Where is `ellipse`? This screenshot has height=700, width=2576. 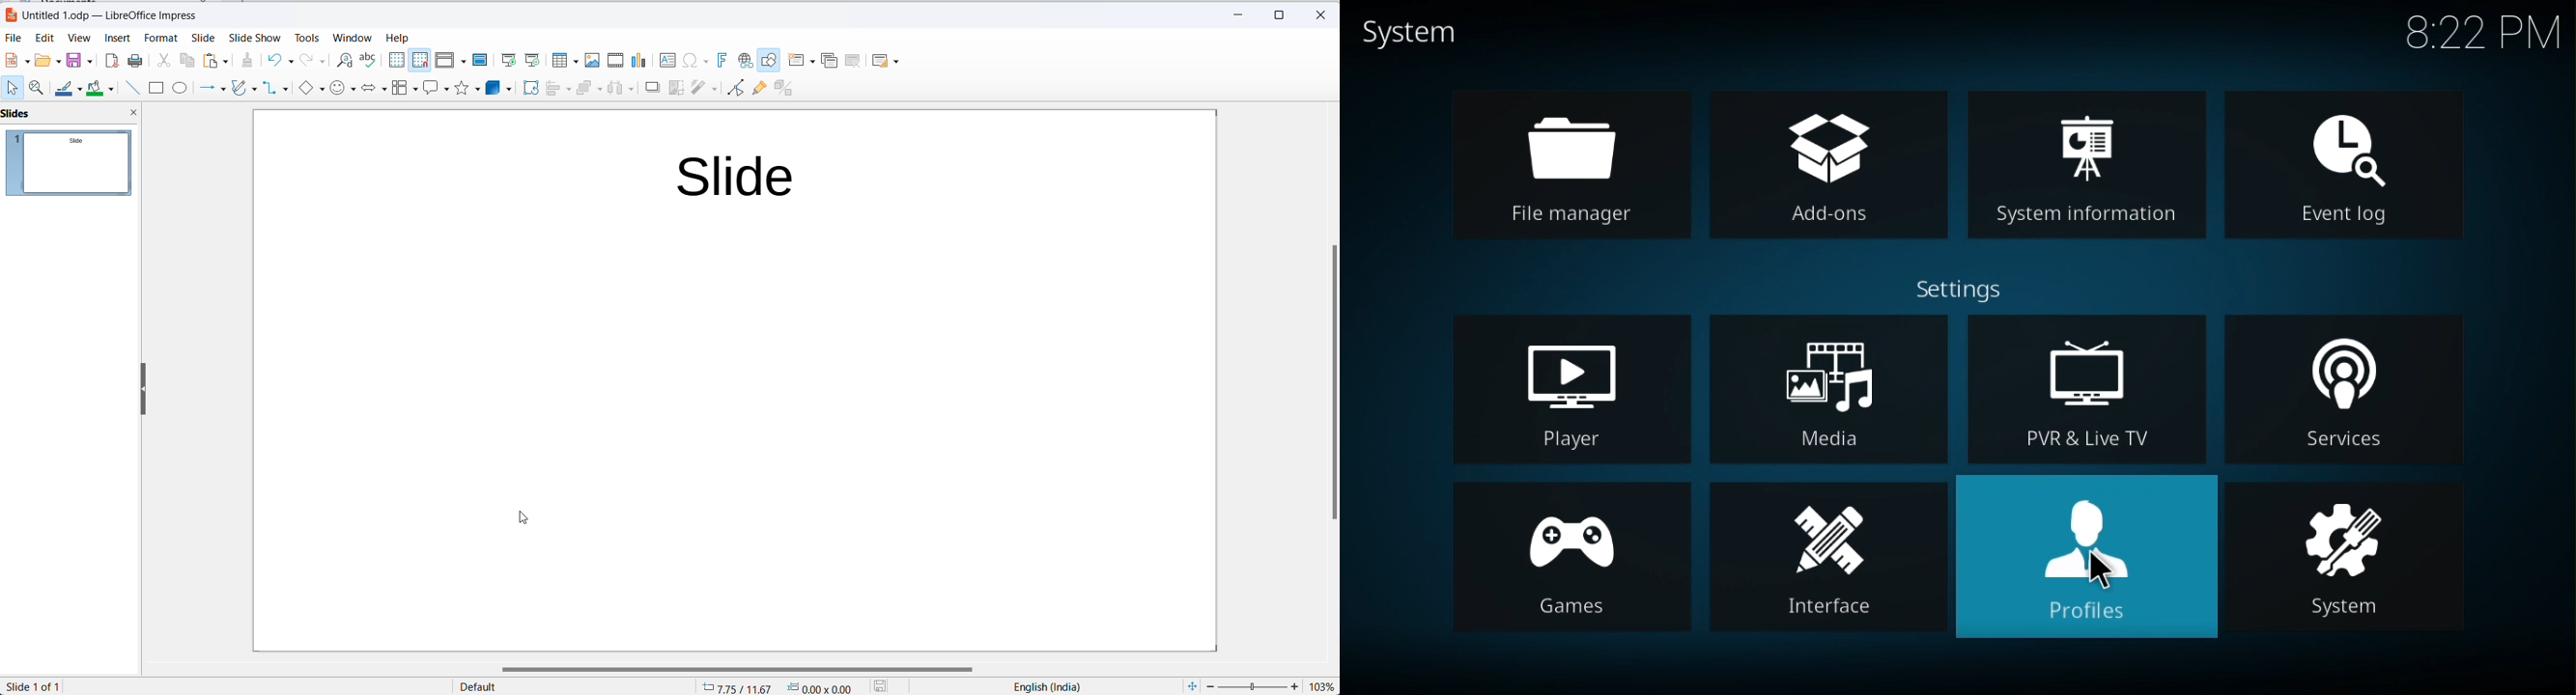
ellipse is located at coordinates (180, 88).